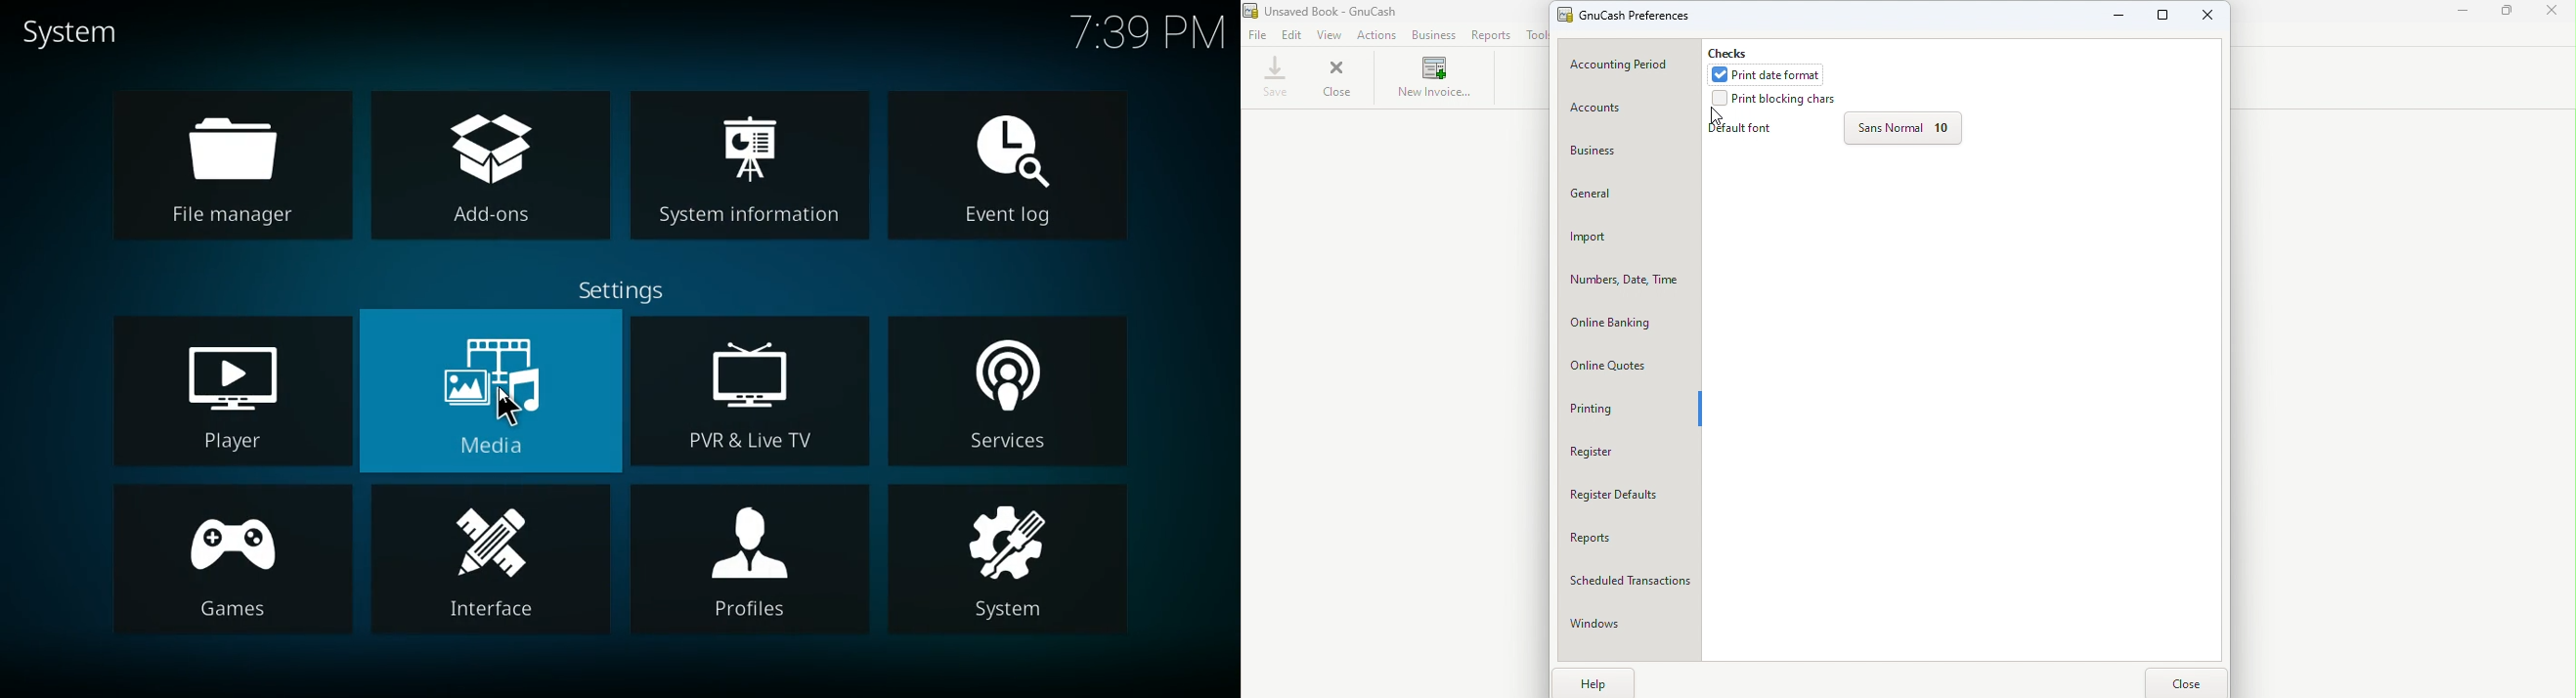 The width and height of the screenshot is (2576, 700). I want to click on profiles, so click(752, 562).